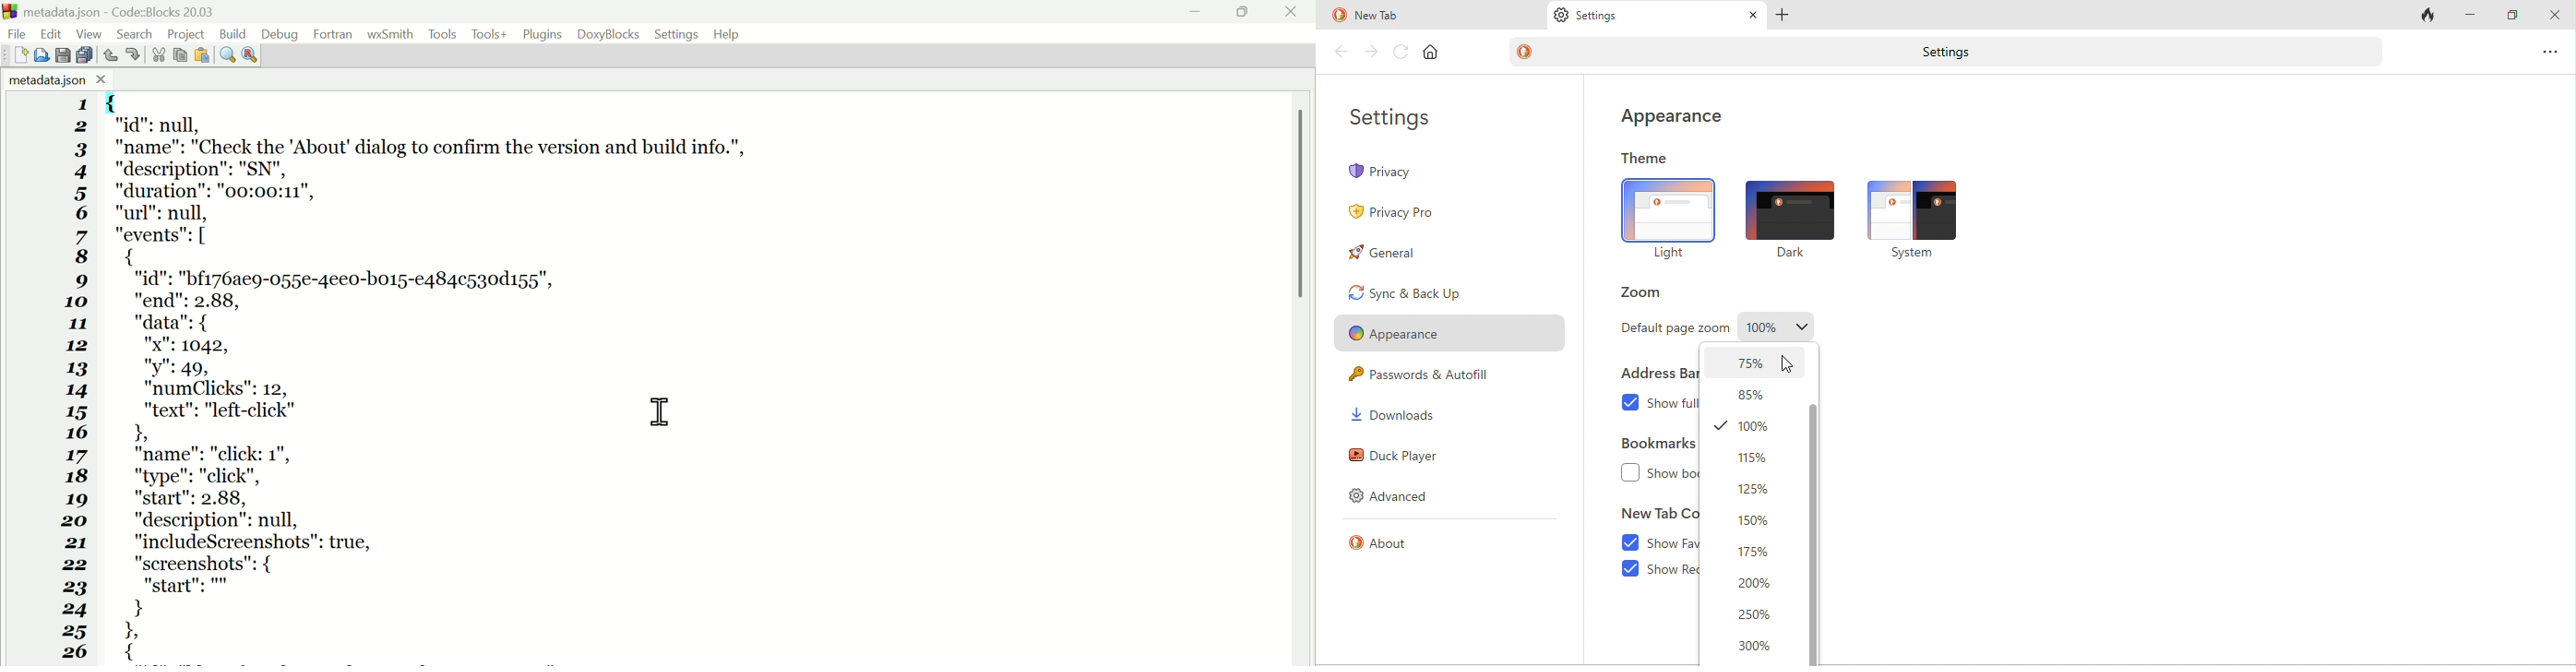 The height and width of the screenshot is (672, 2576). I want to click on downloads, so click(1393, 415).